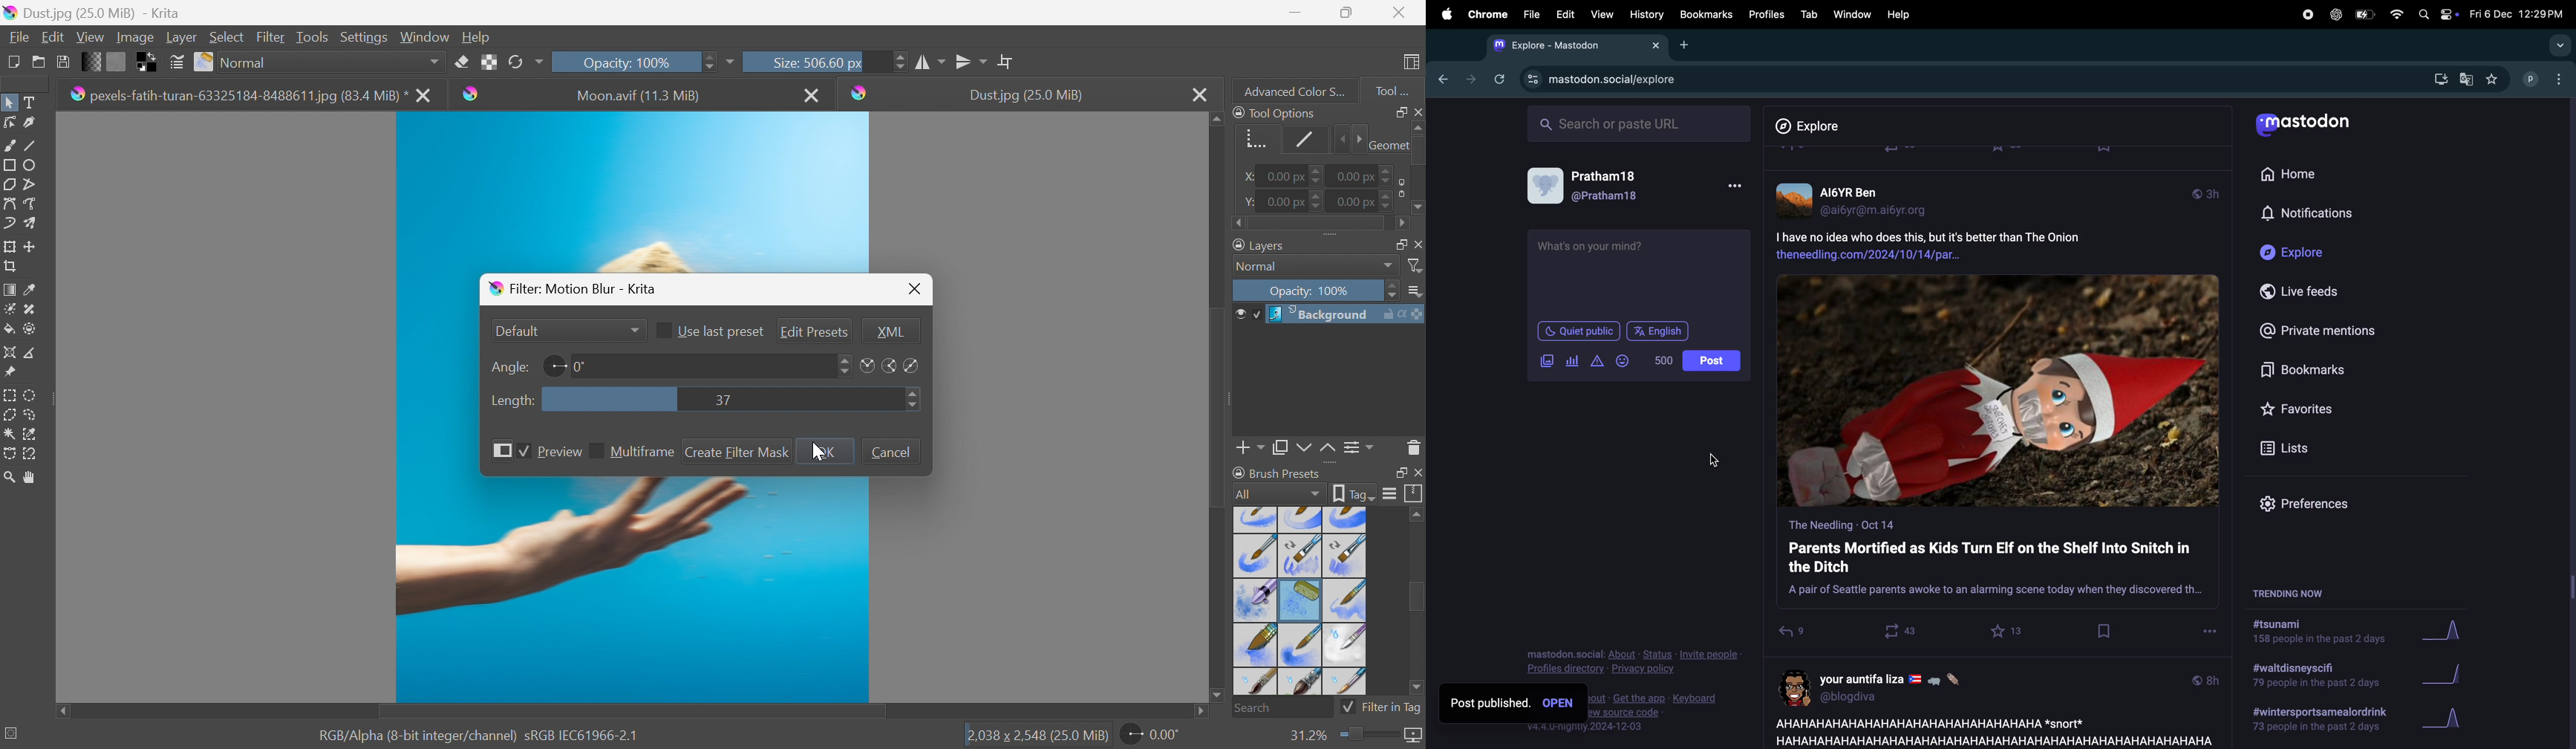 This screenshot has width=2576, height=756. What do you see at coordinates (2516, 14) in the screenshot?
I see `date and time` at bounding box center [2516, 14].